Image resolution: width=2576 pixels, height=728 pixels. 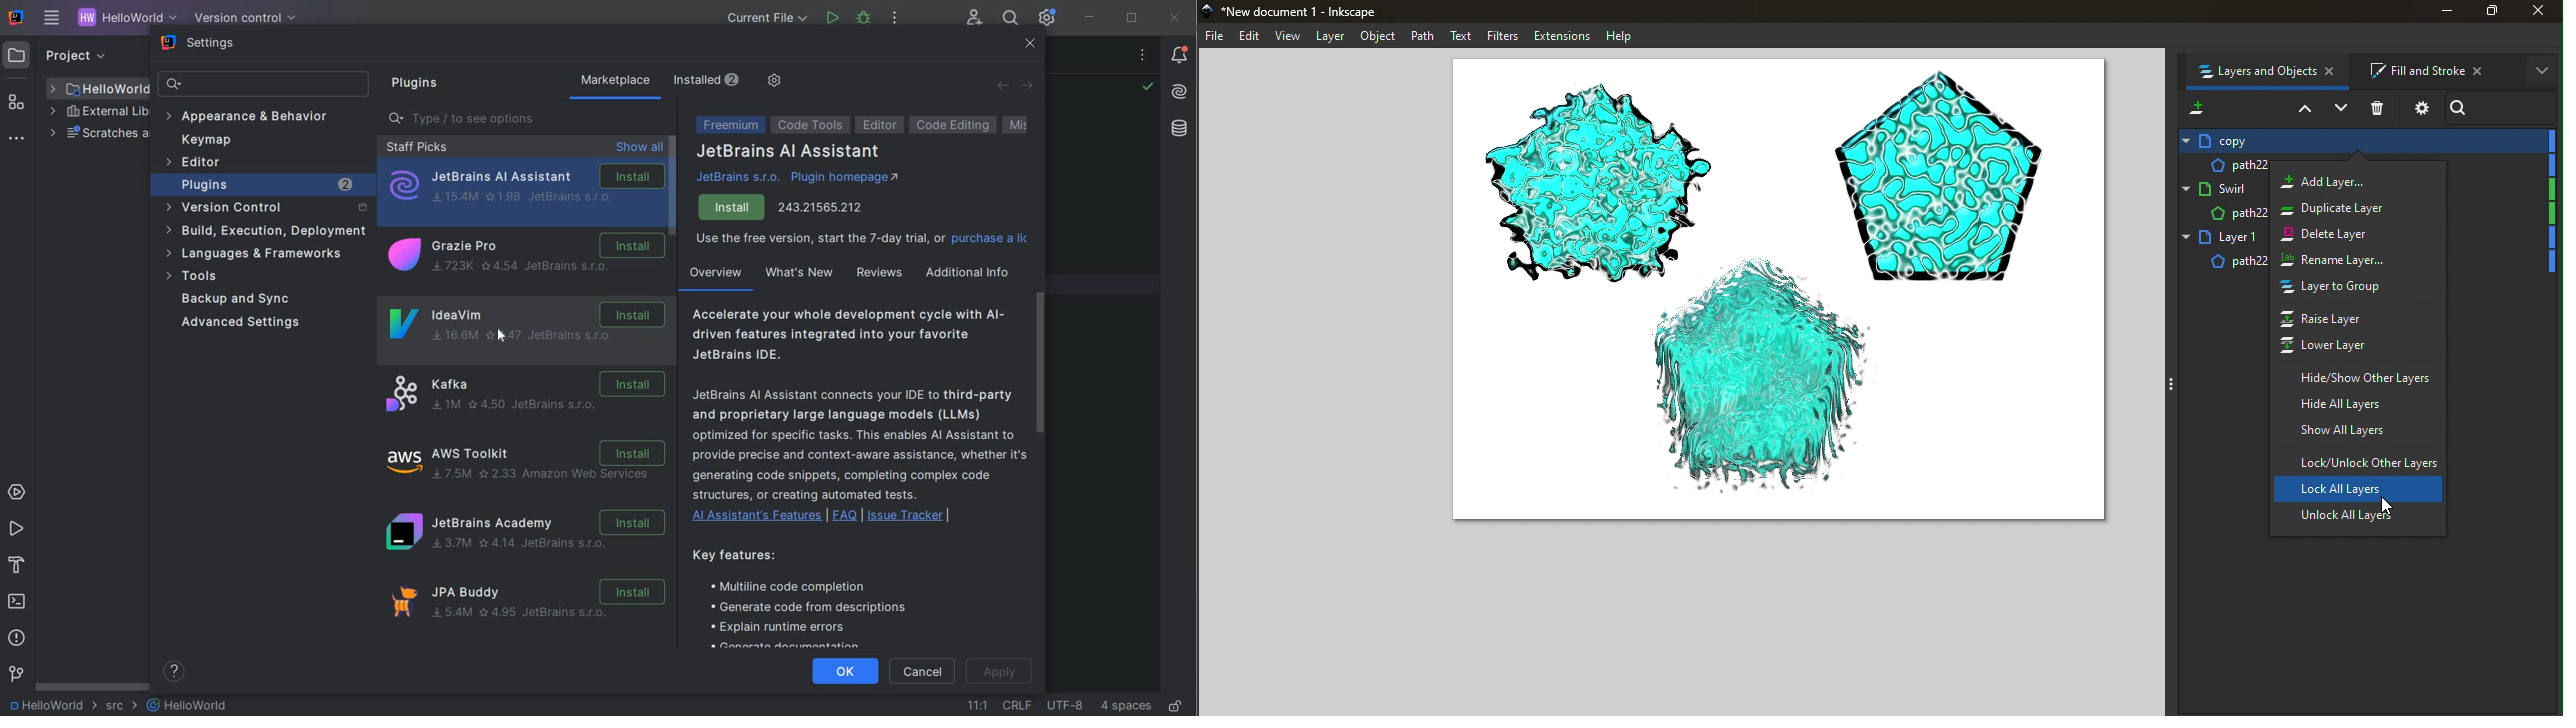 What do you see at coordinates (1381, 36) in the screenshot?
I see `Object` at bounding box center [1381, 36].